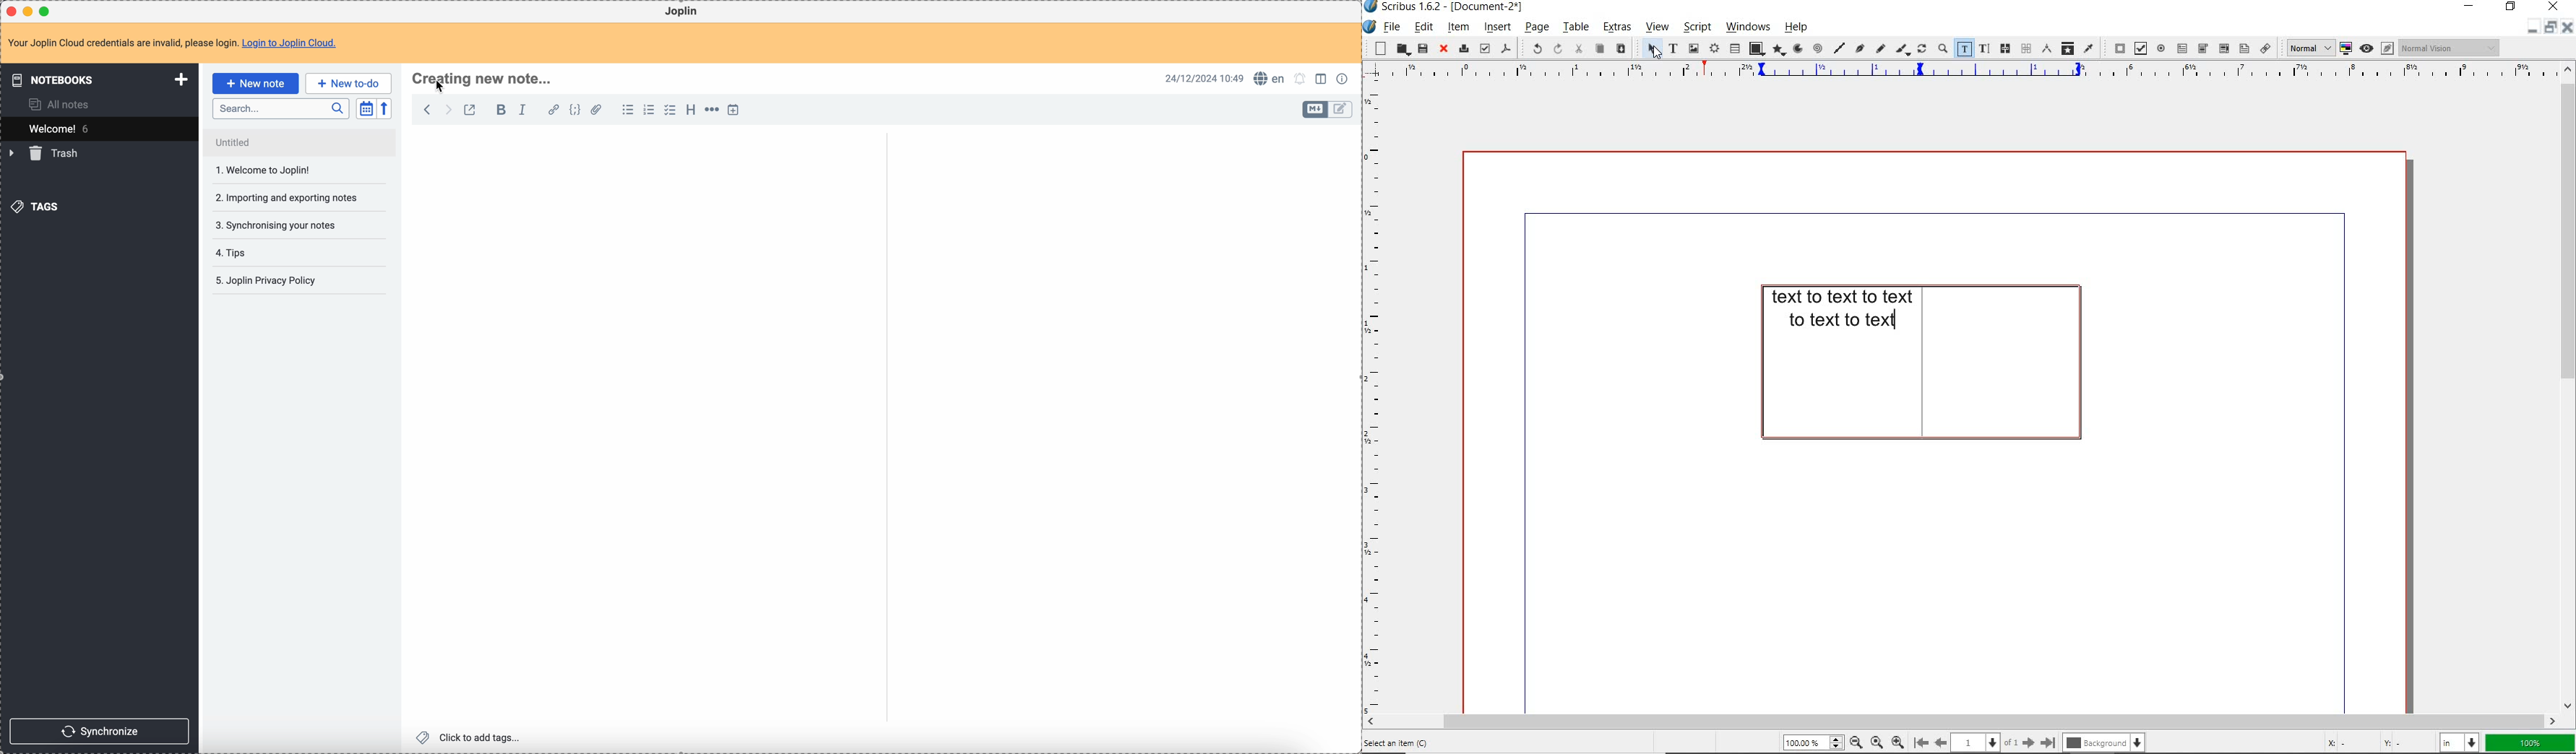 This screenshot has height=756, width=2576. What do you see at coordinates (1345, 77) in the screenshot?
I see `note properties` at bounding box center [1345, 77].